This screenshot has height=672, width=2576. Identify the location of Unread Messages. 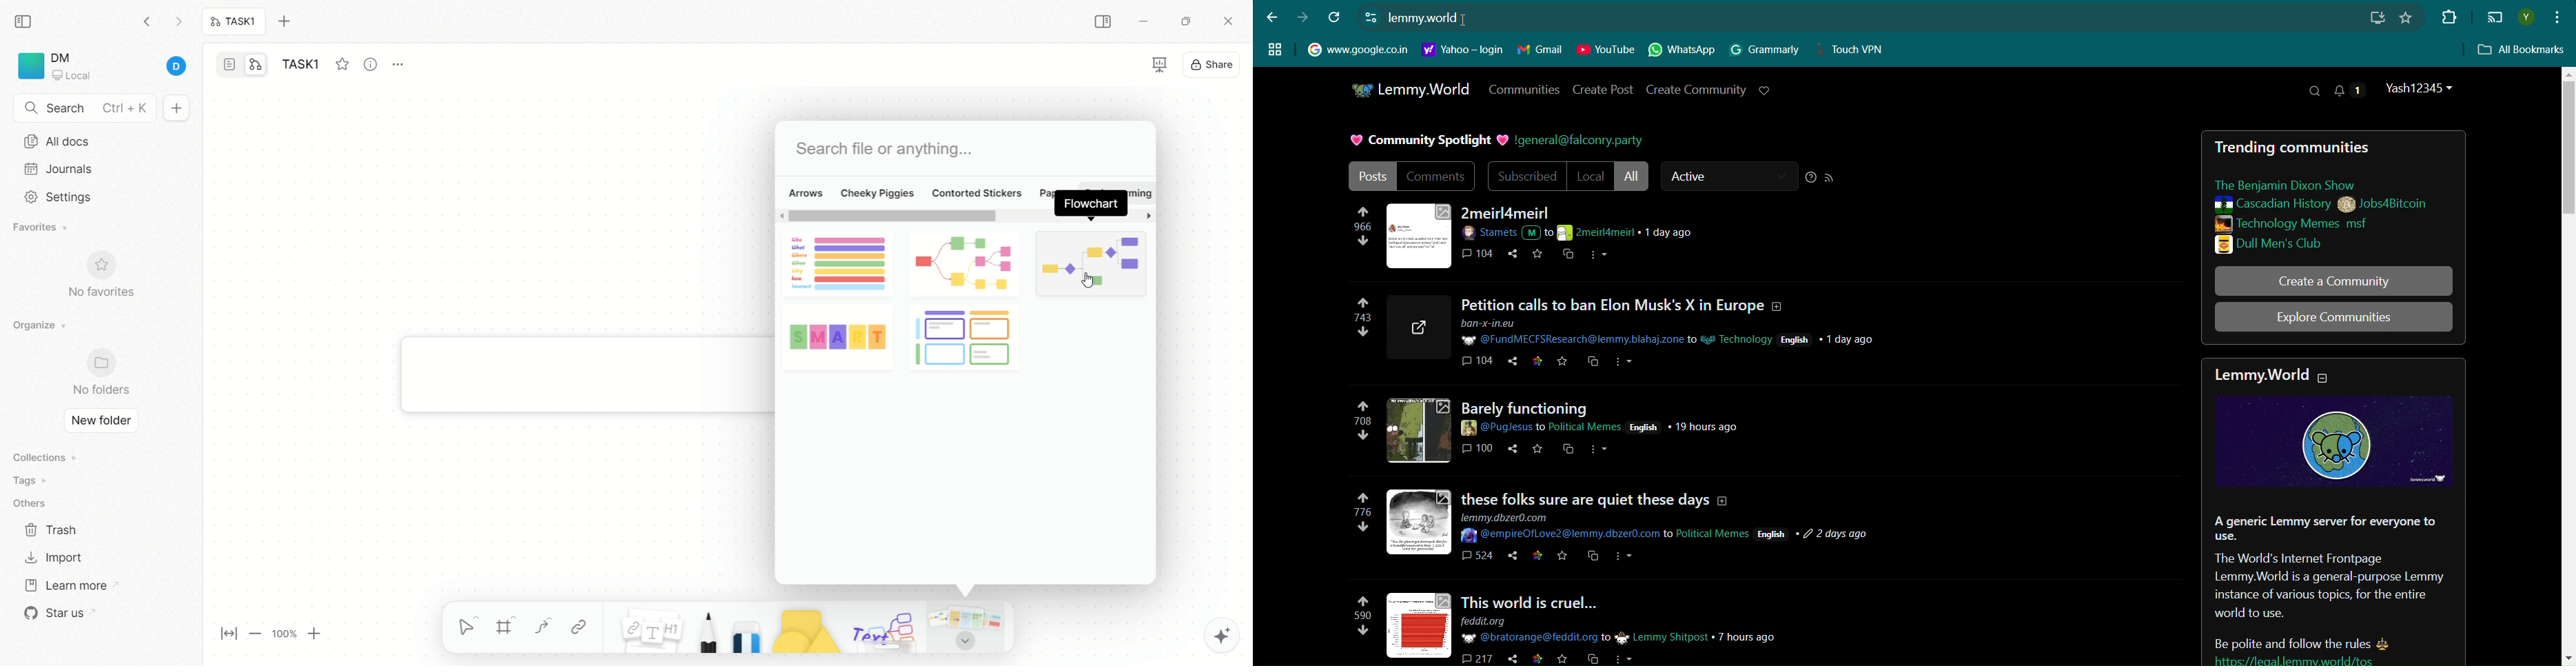
(2350, 90).